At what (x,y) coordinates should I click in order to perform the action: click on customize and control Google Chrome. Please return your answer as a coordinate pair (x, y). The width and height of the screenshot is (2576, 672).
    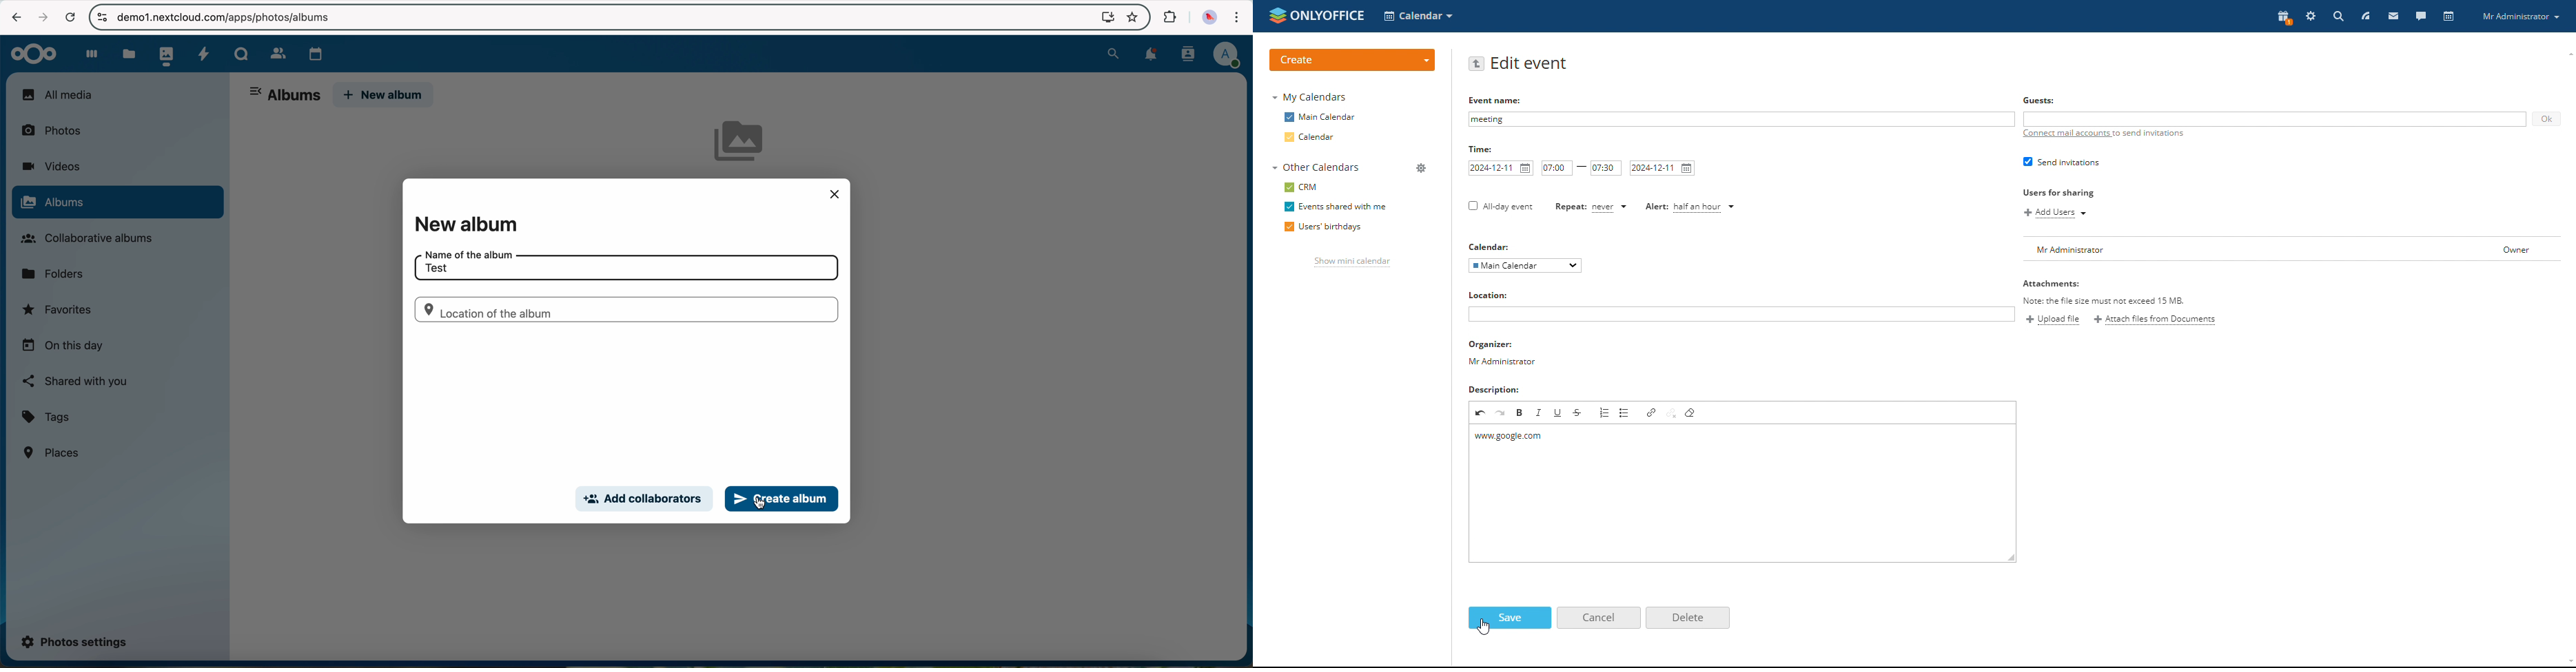
    Looking at the image, I should click on (1236, 20).